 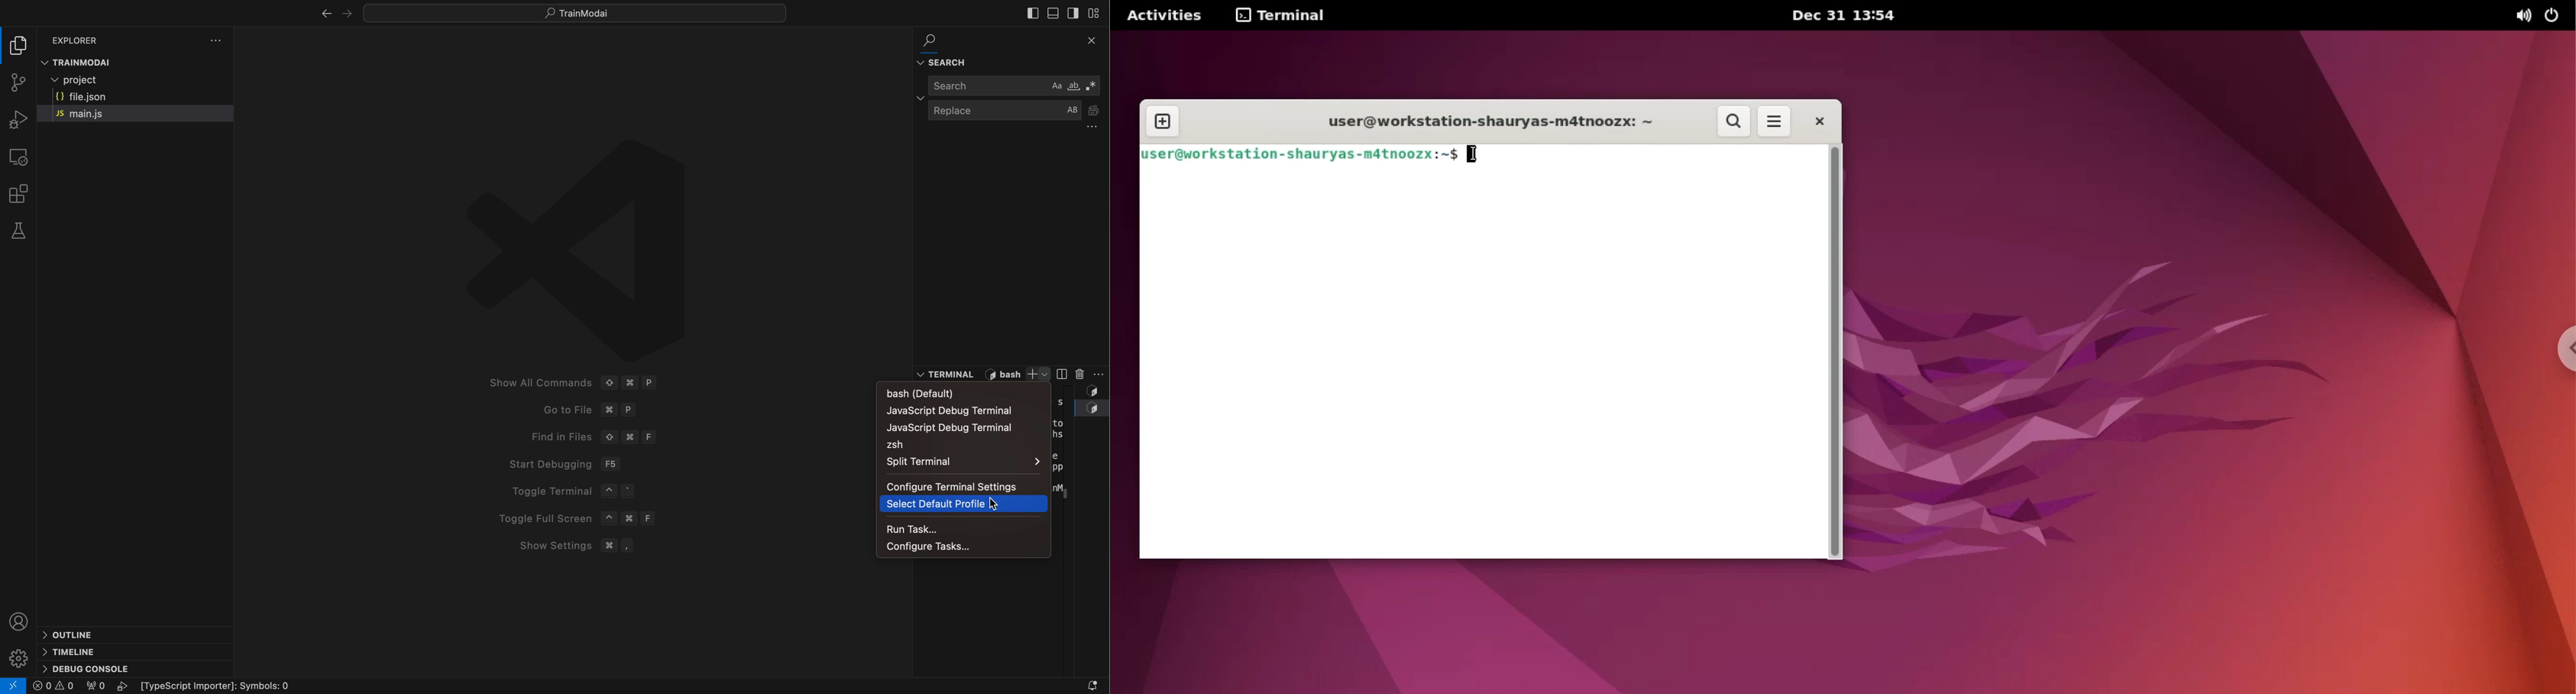 What do you see at coordinates (948, 374) in the screenshot?
I see `` at bounding box center [948, 374].